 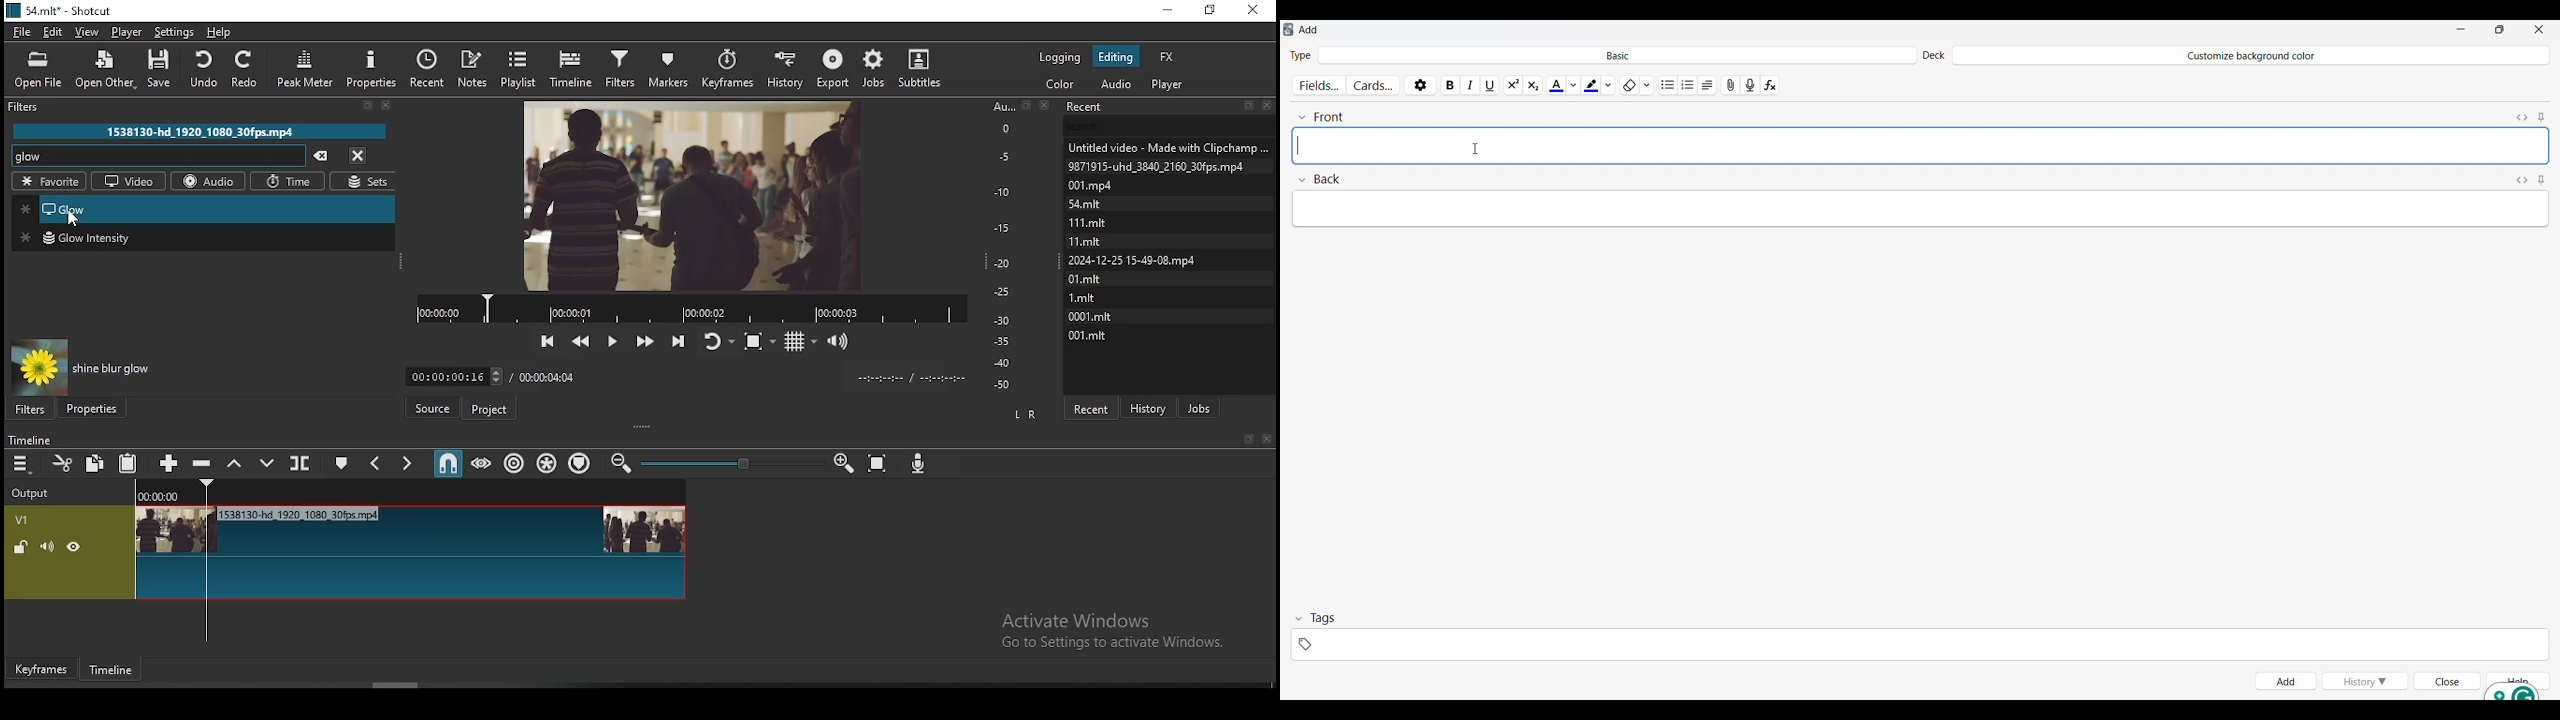 What do you see at coordinates (210, 181) in the screenshot?
I see `audio` at bounding box center [210, 181].